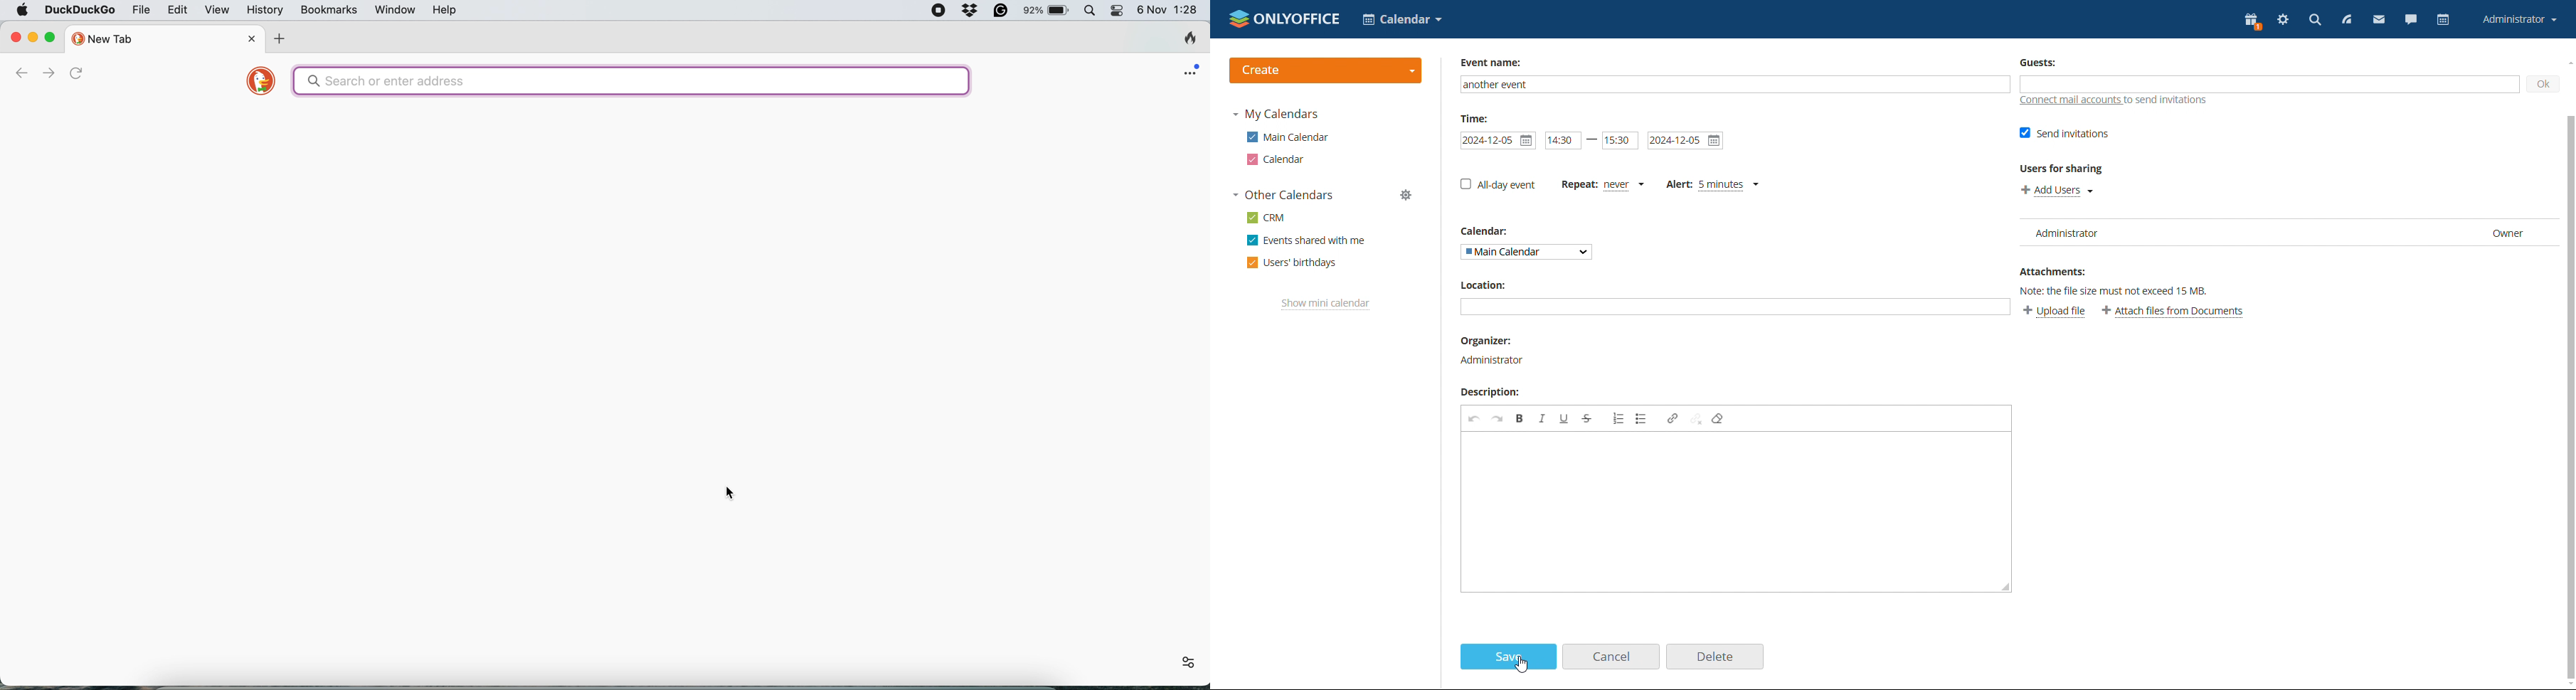 The height and width of the screenshot is (700, 2576). Describe the element at coordinates (281, 40) in the screenshot. I see `add new tab` at that location.